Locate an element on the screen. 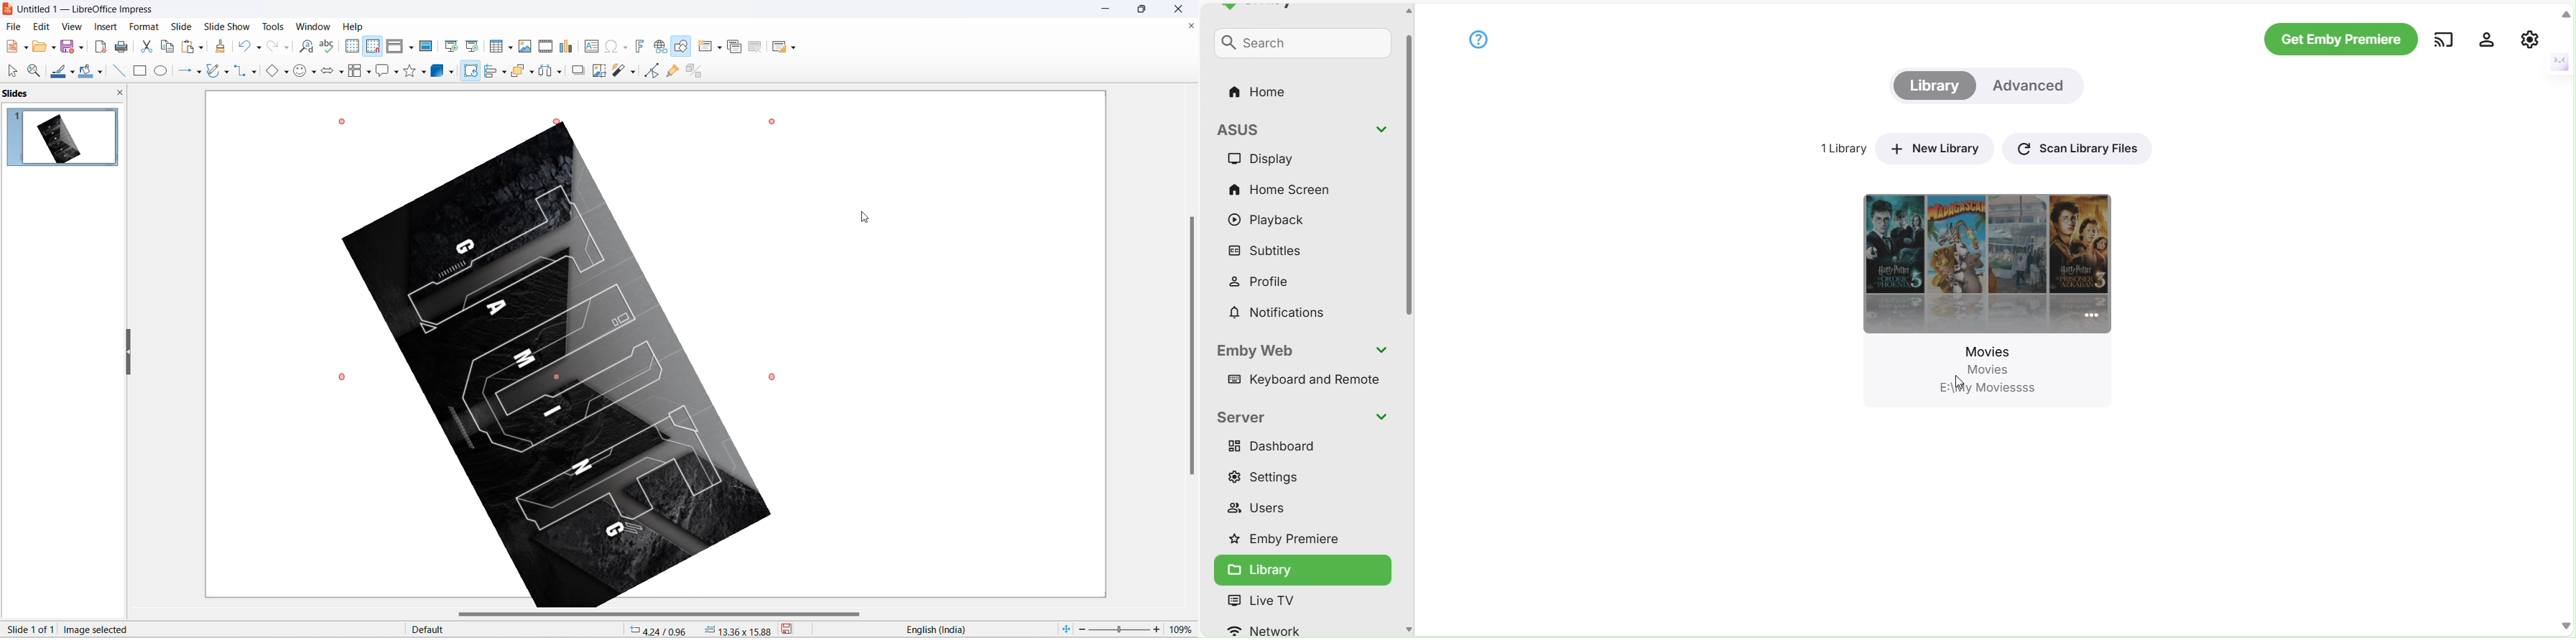 The width and height of the screenshot is (2576, 644). Profile is located at coordinates (1269, 281).